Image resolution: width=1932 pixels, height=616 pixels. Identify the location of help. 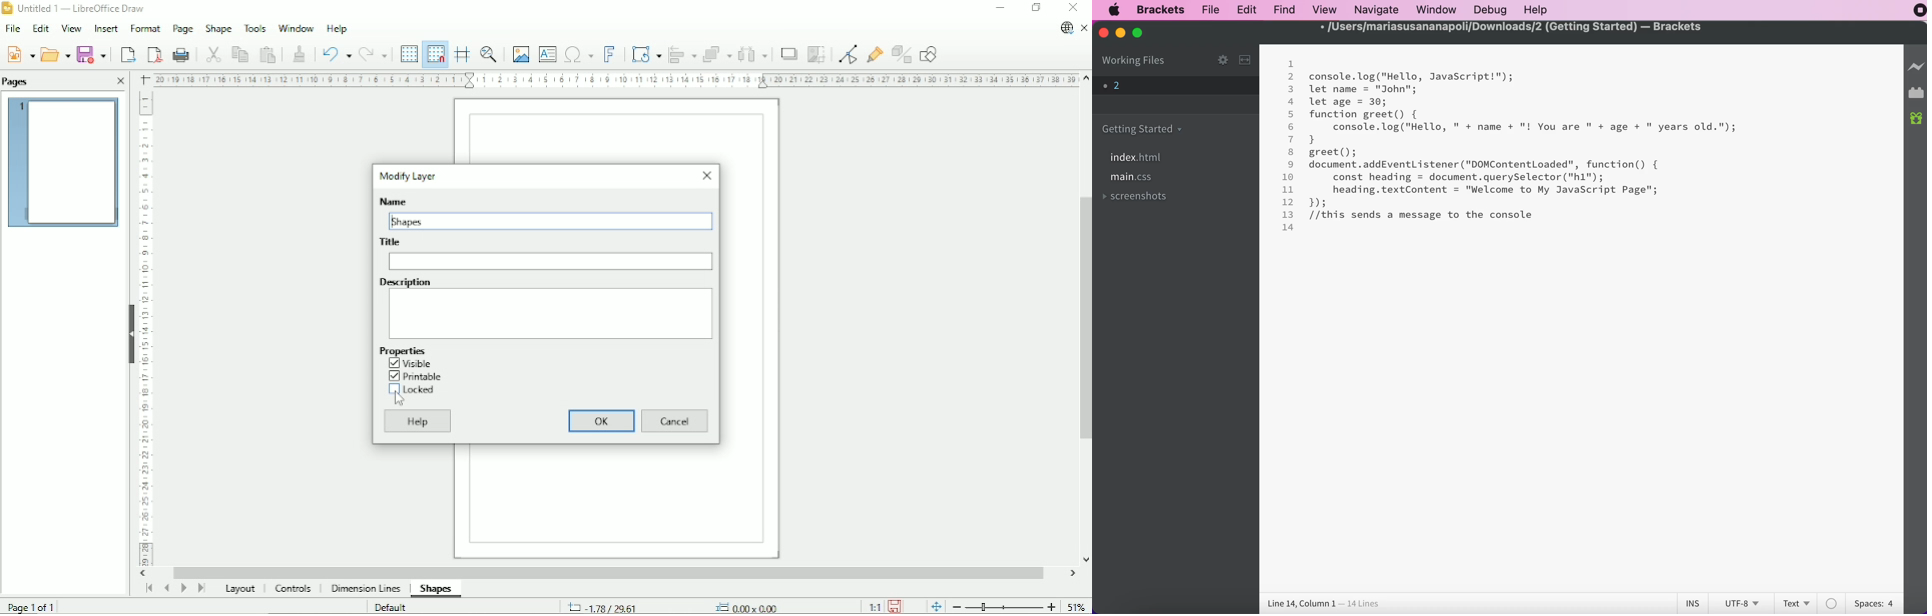
(1539, 10).